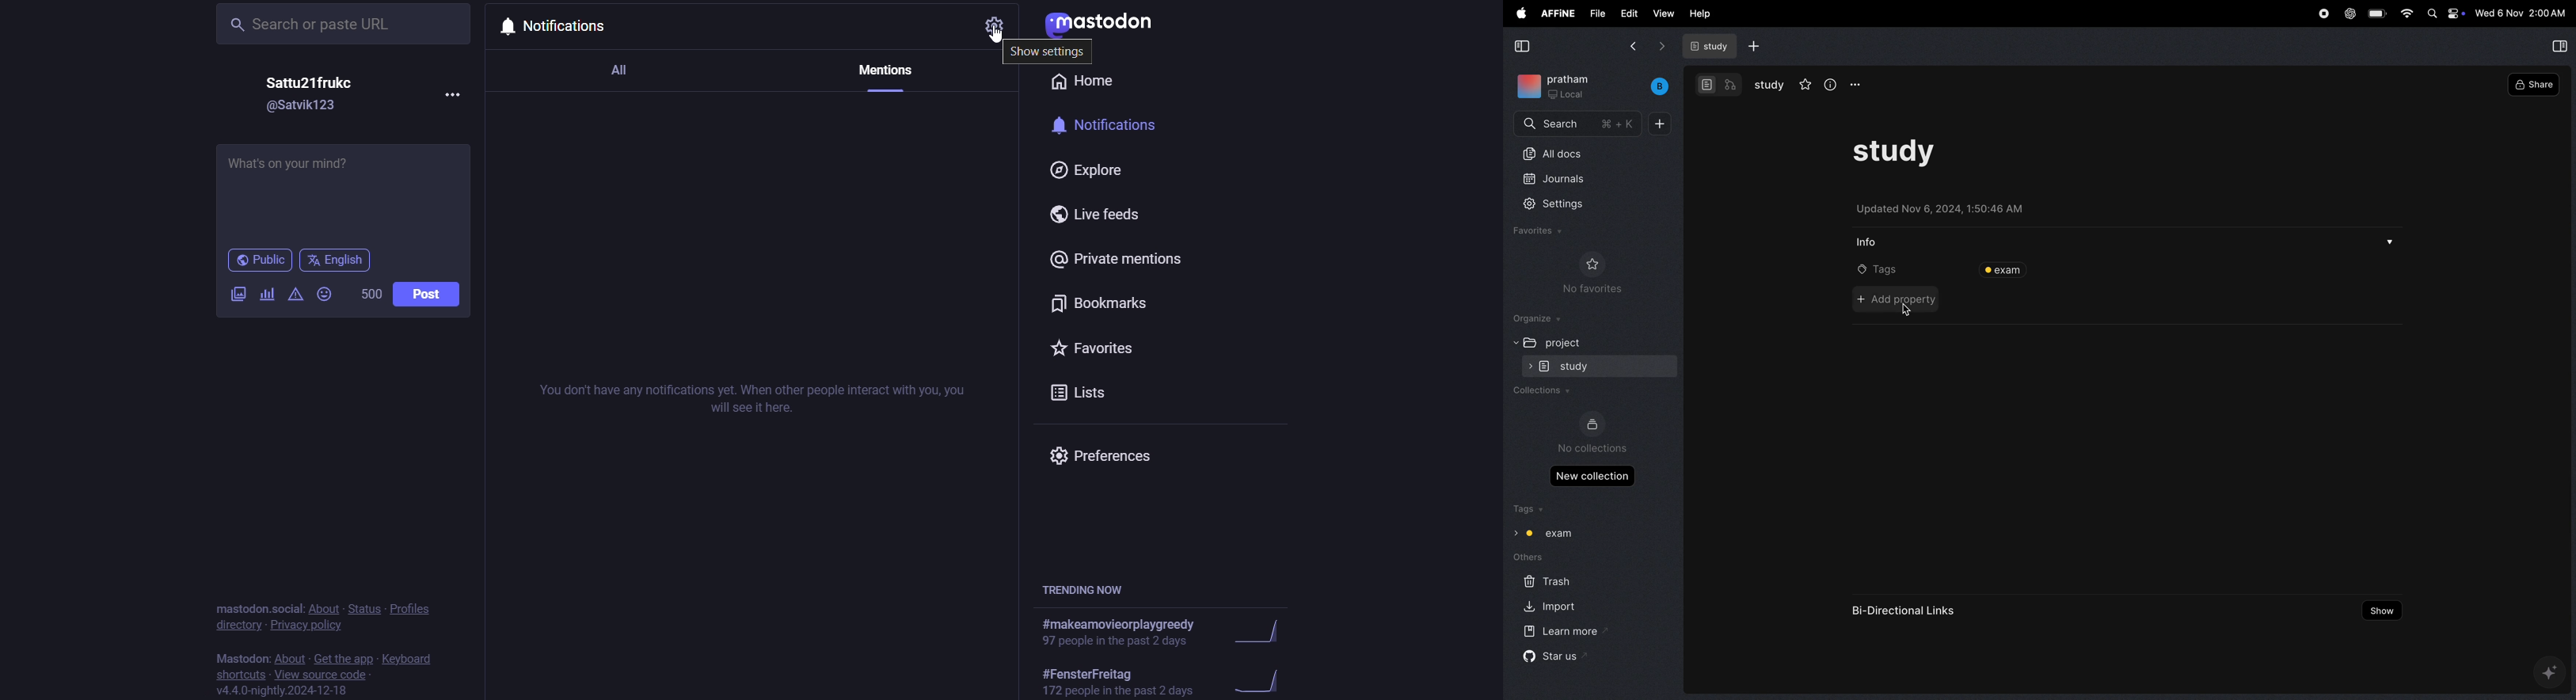  I want to click on shortcuts, so click(243, 675).